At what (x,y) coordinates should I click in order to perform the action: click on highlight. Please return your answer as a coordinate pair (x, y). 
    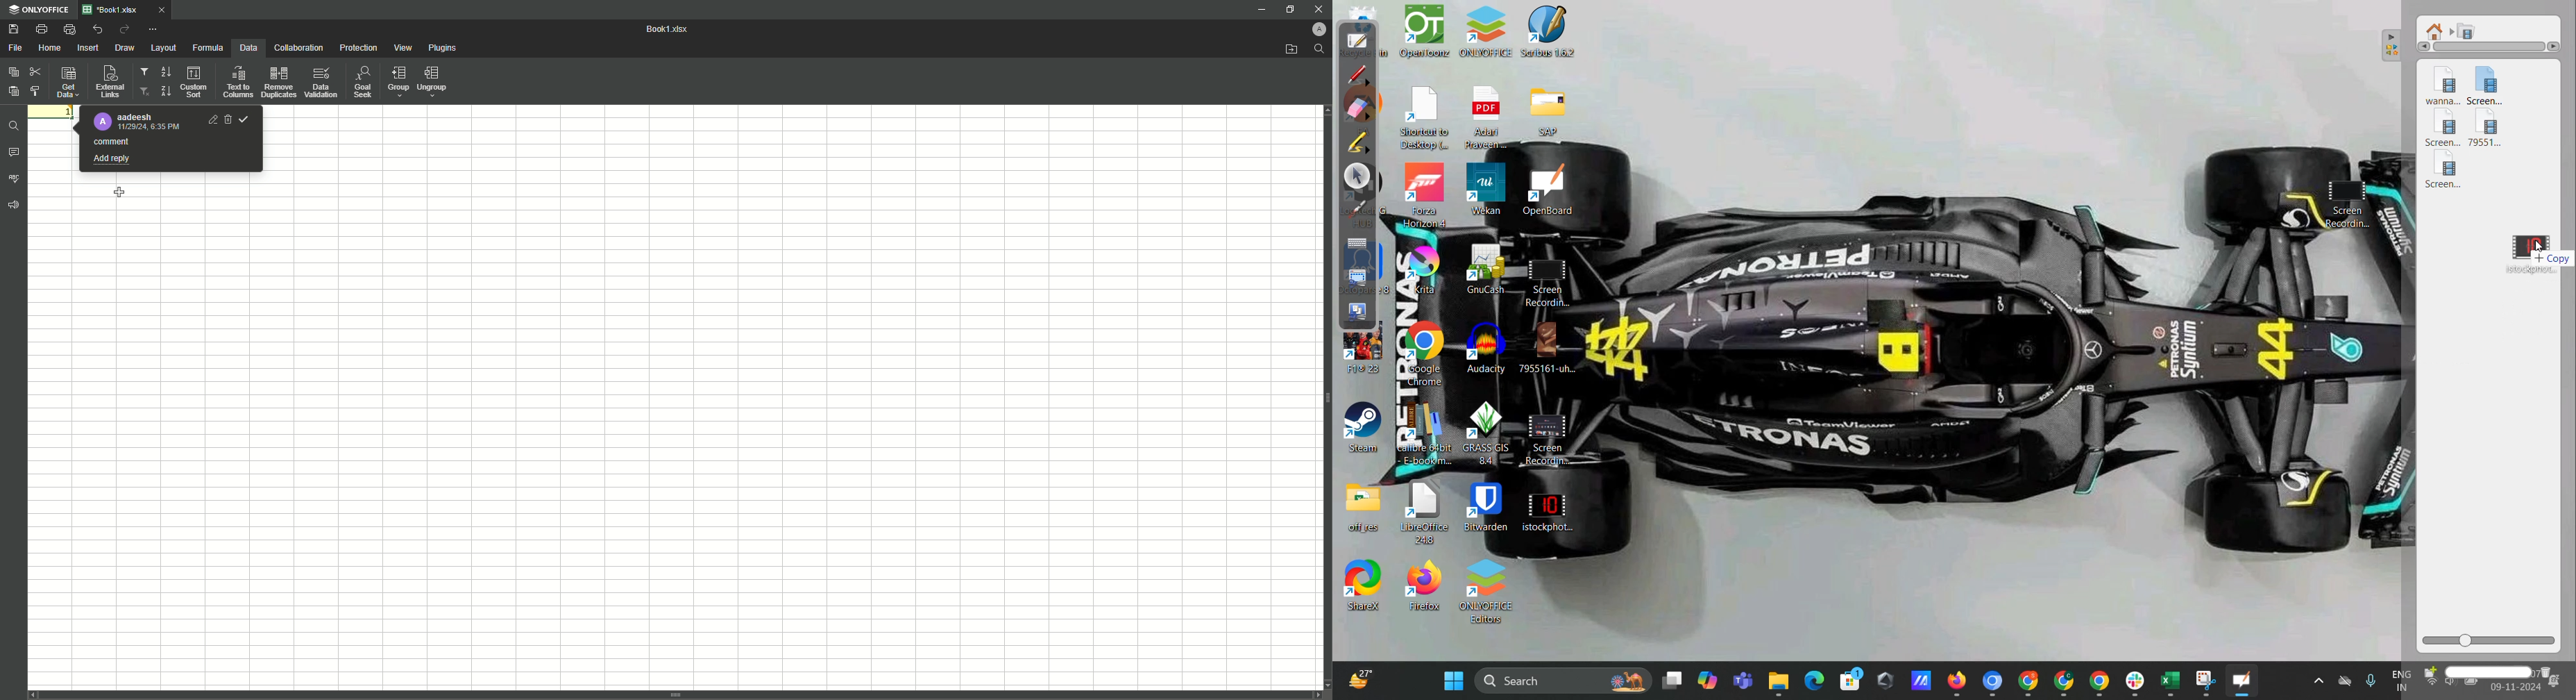
    Looking at the image, I should click on (1358, 143).